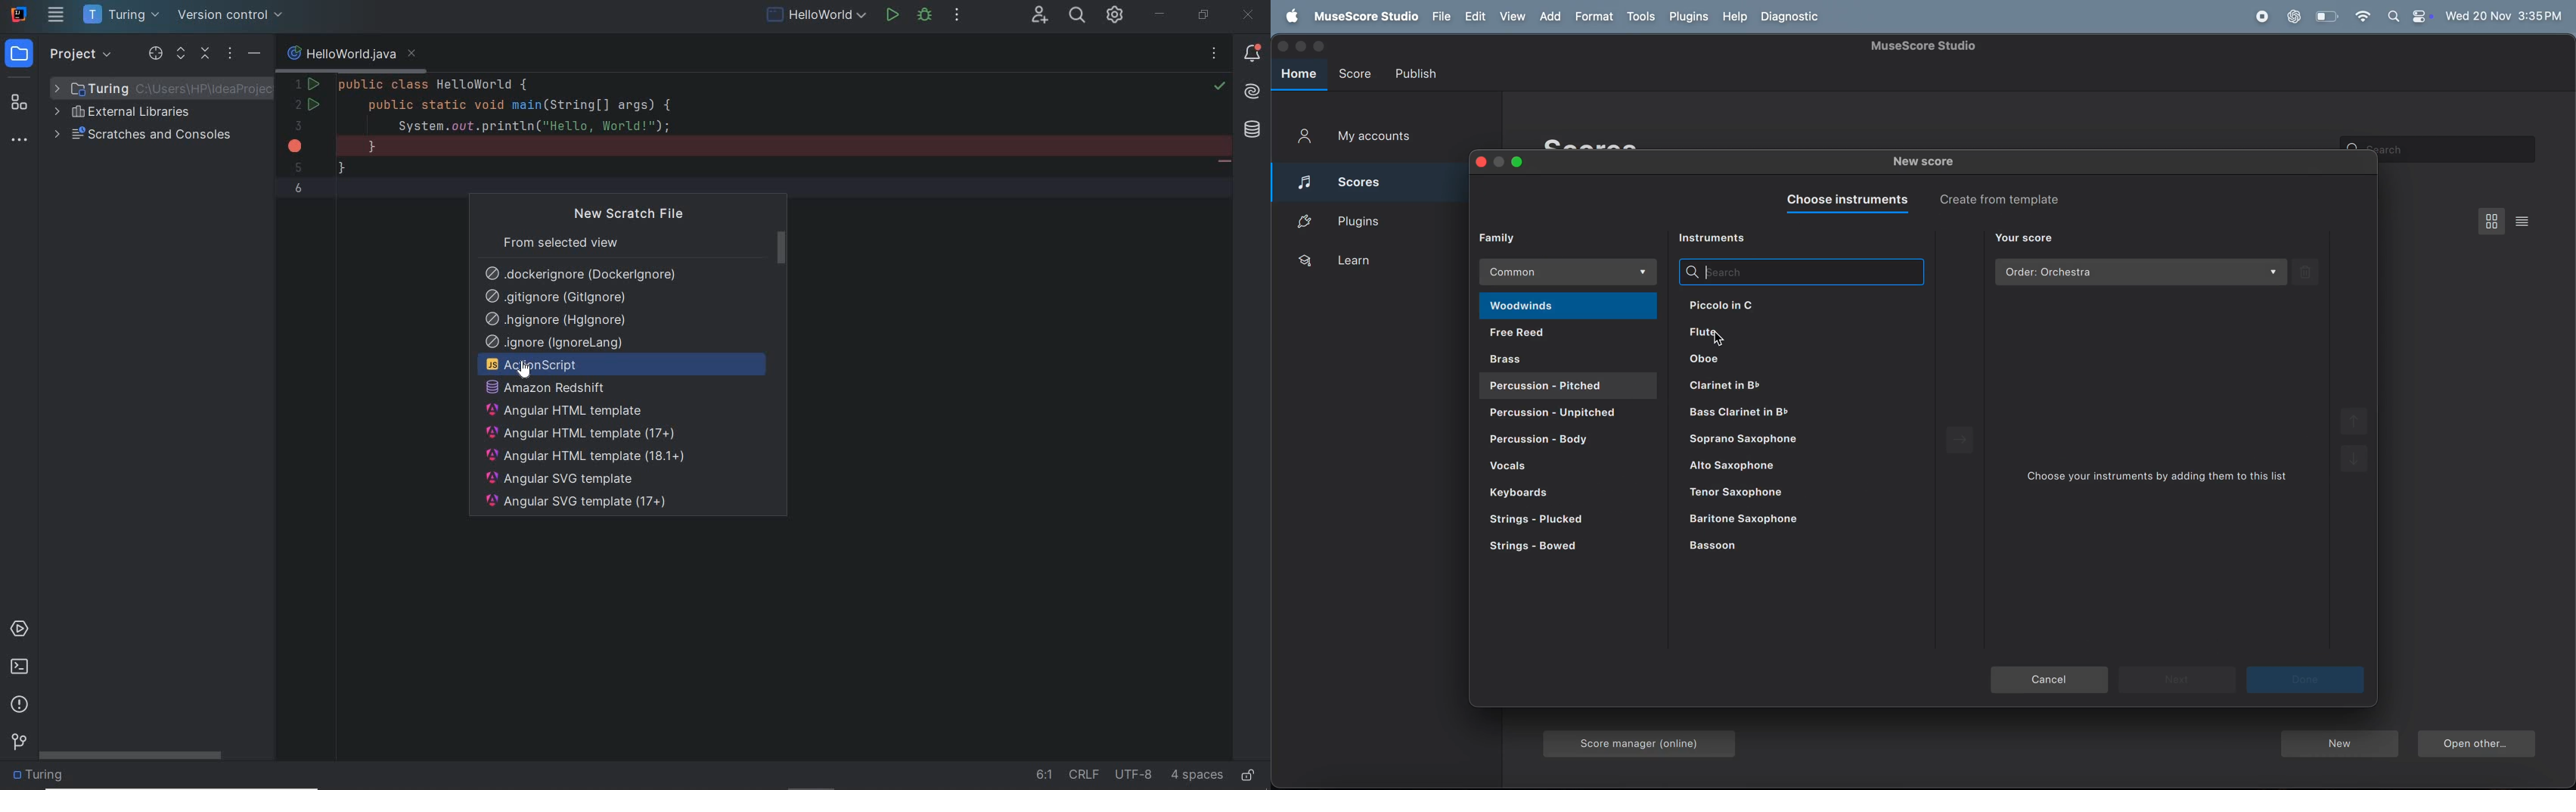 The image size is (2576, 812). Describe the element at coordinates (1844, 201) in the screenshot. I see `choose instrument` at that location.